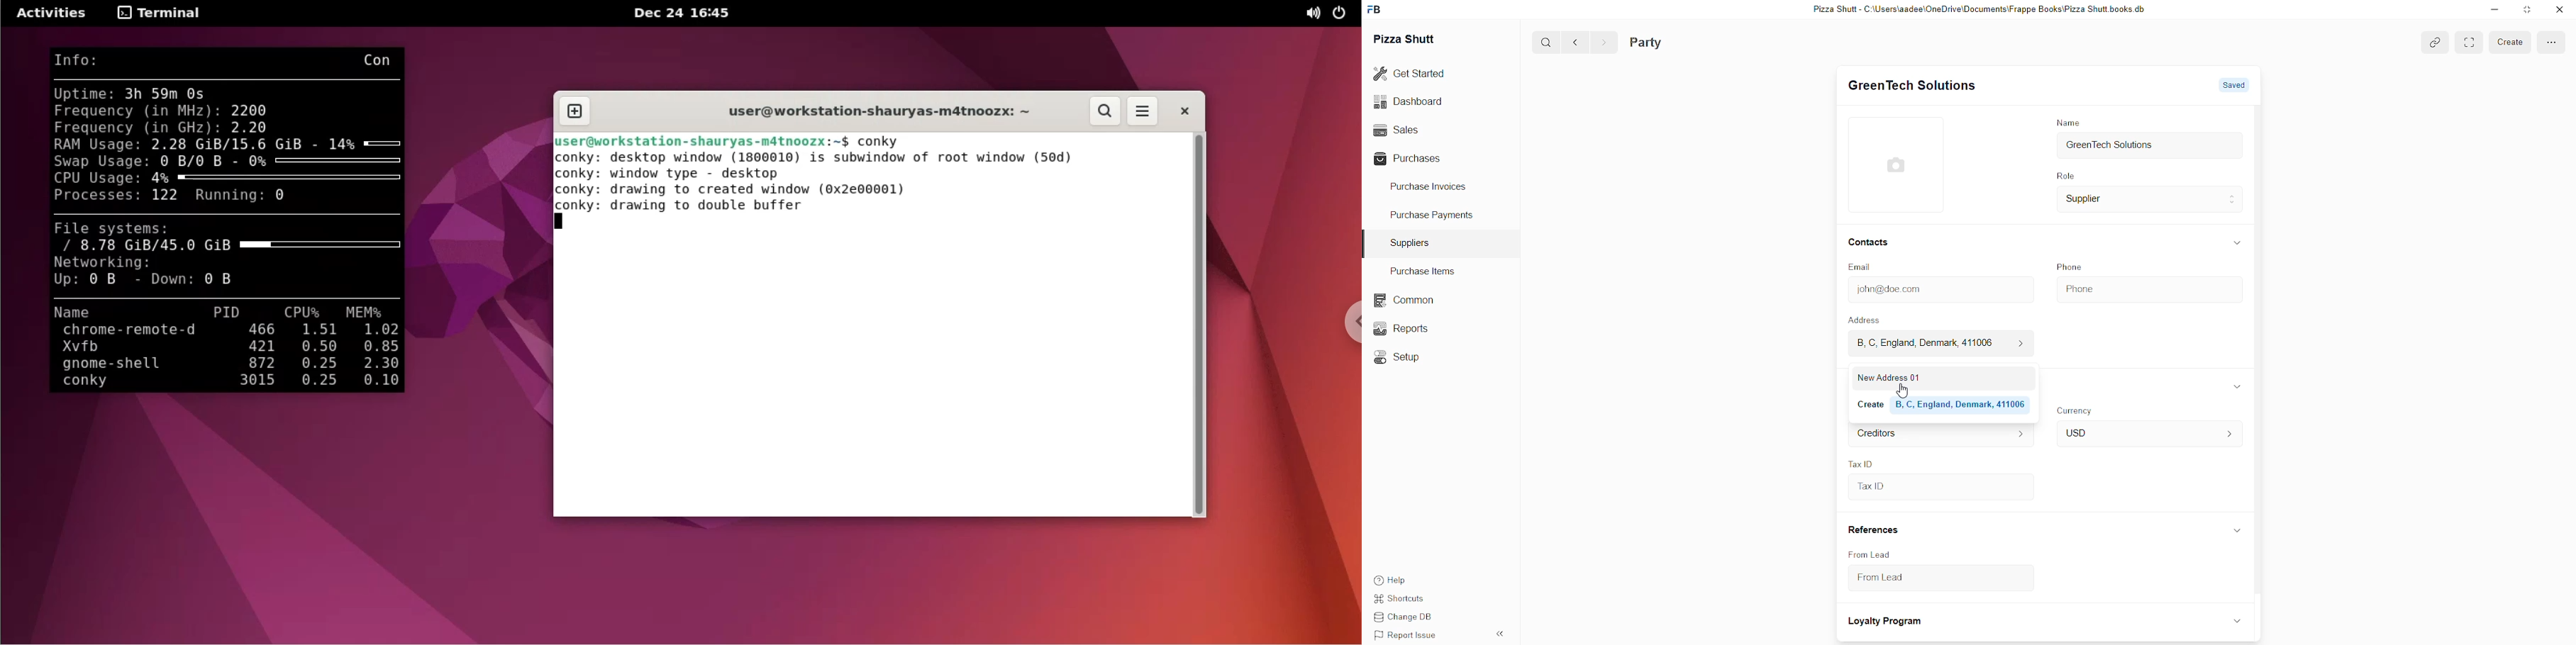  Describe the element at coordinates (1874, 531) in the screenshot. I see `References` at that location.